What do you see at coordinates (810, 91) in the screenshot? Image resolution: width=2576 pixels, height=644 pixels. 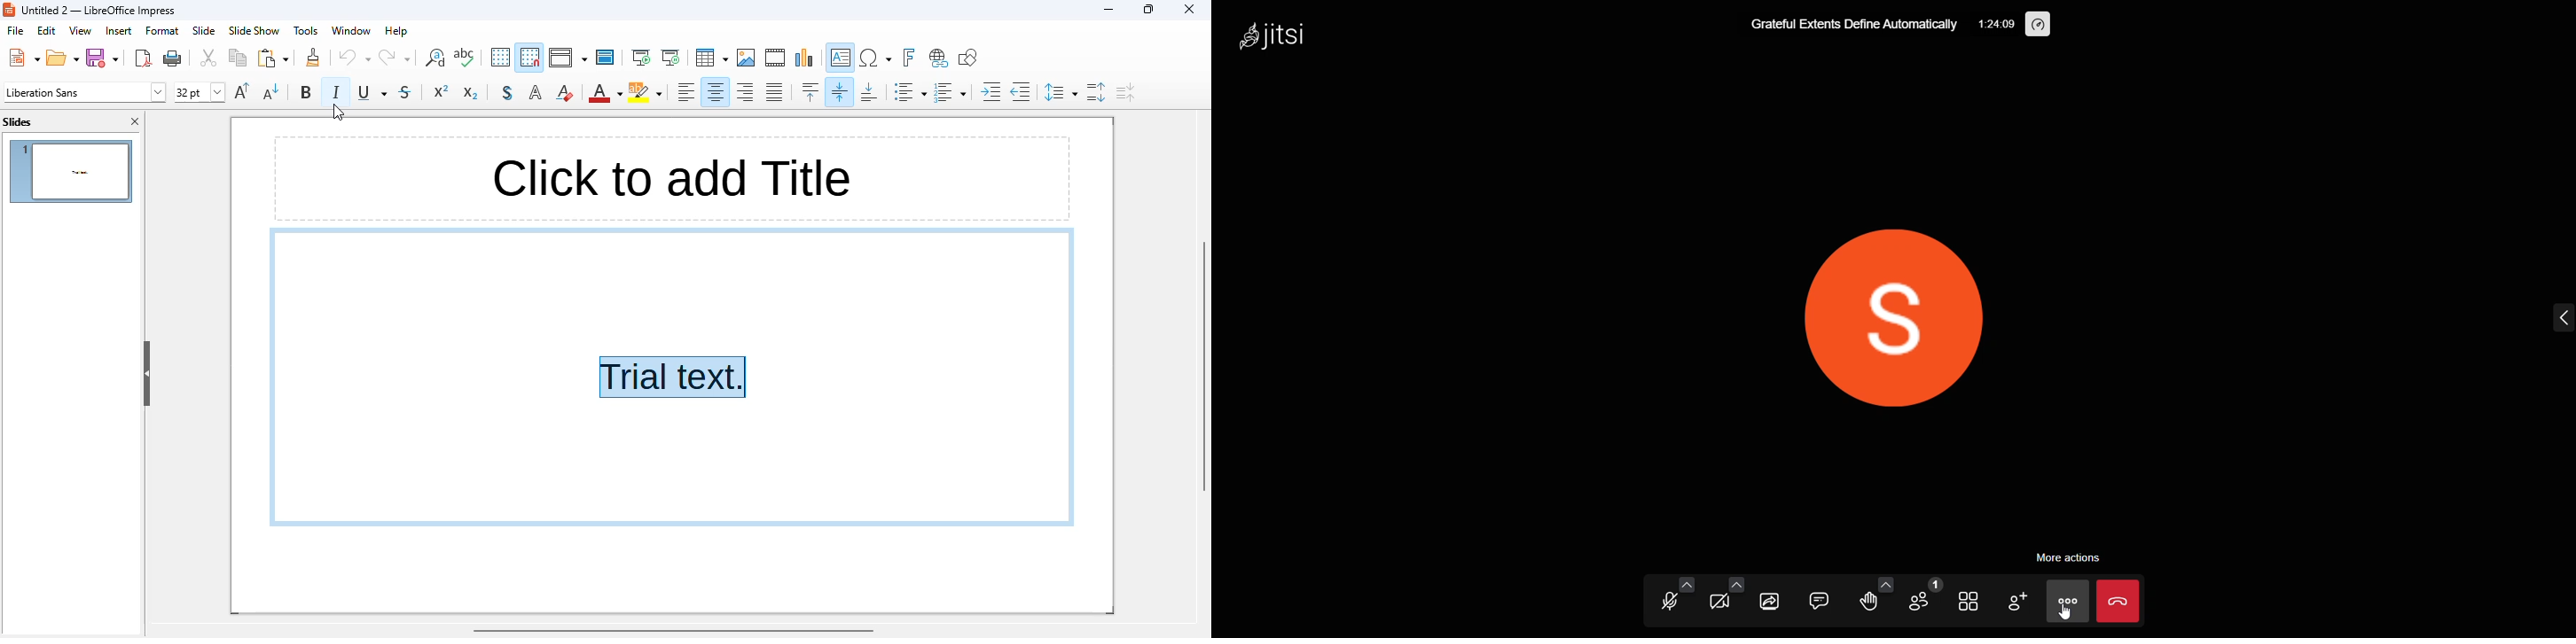 I see `align top` at bounding box center [810, 91].